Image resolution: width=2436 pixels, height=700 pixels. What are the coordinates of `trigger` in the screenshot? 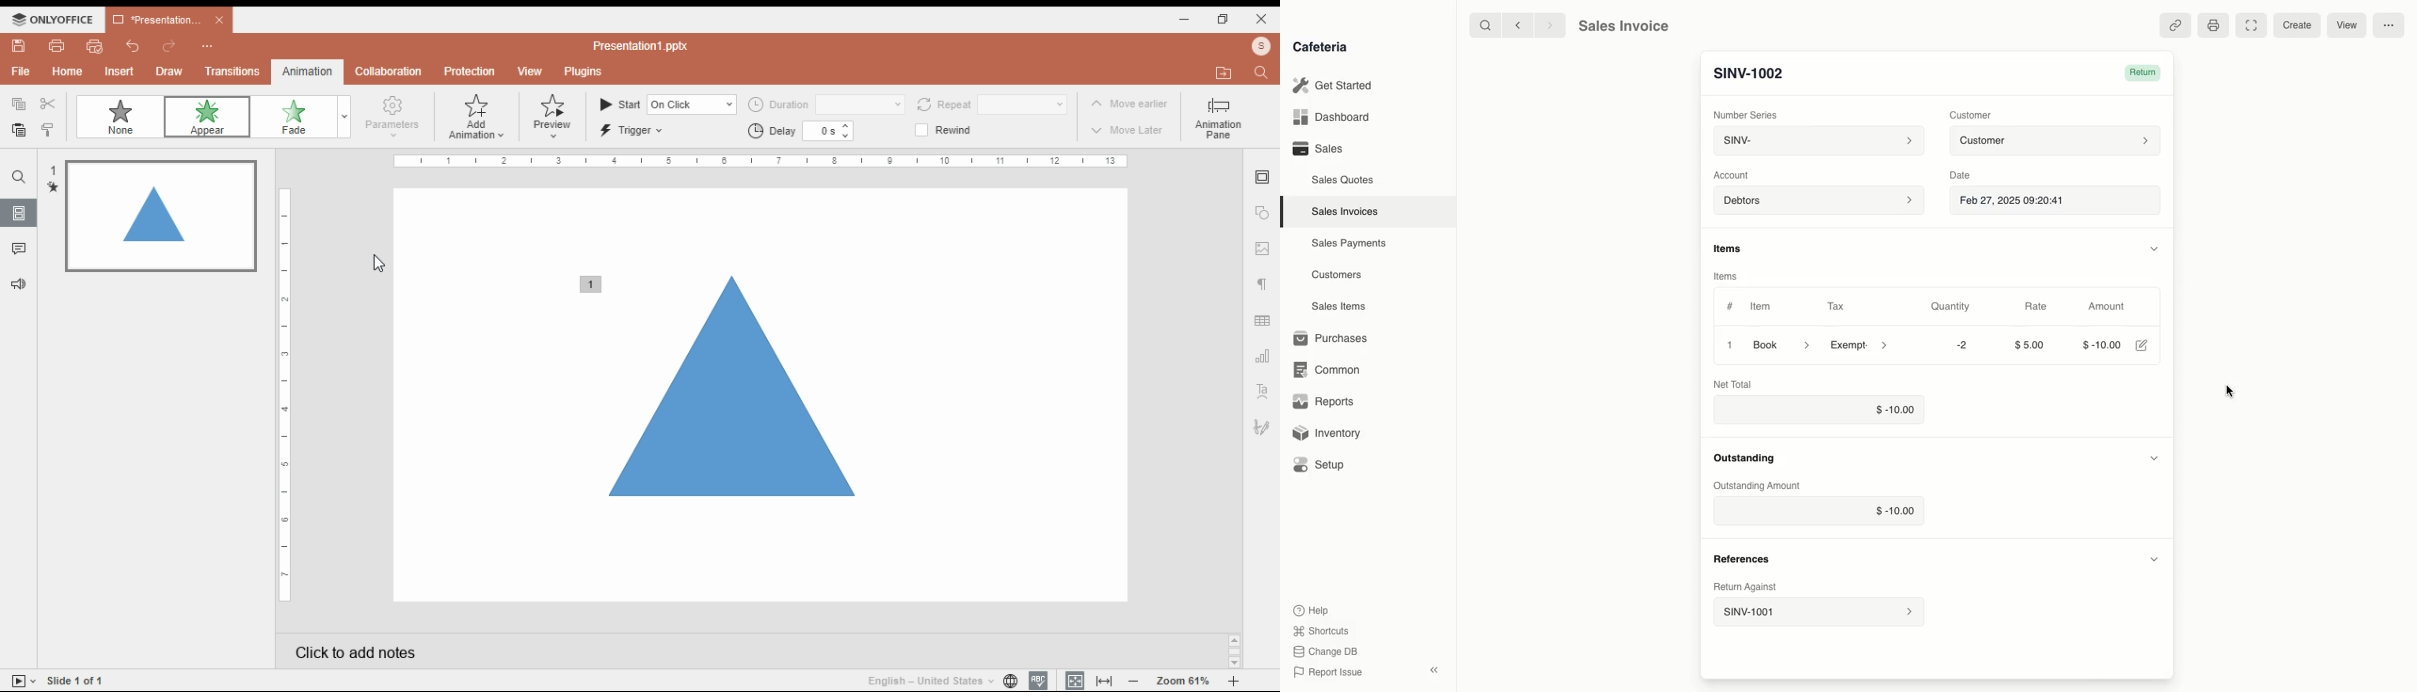 It's located at (629, 130).